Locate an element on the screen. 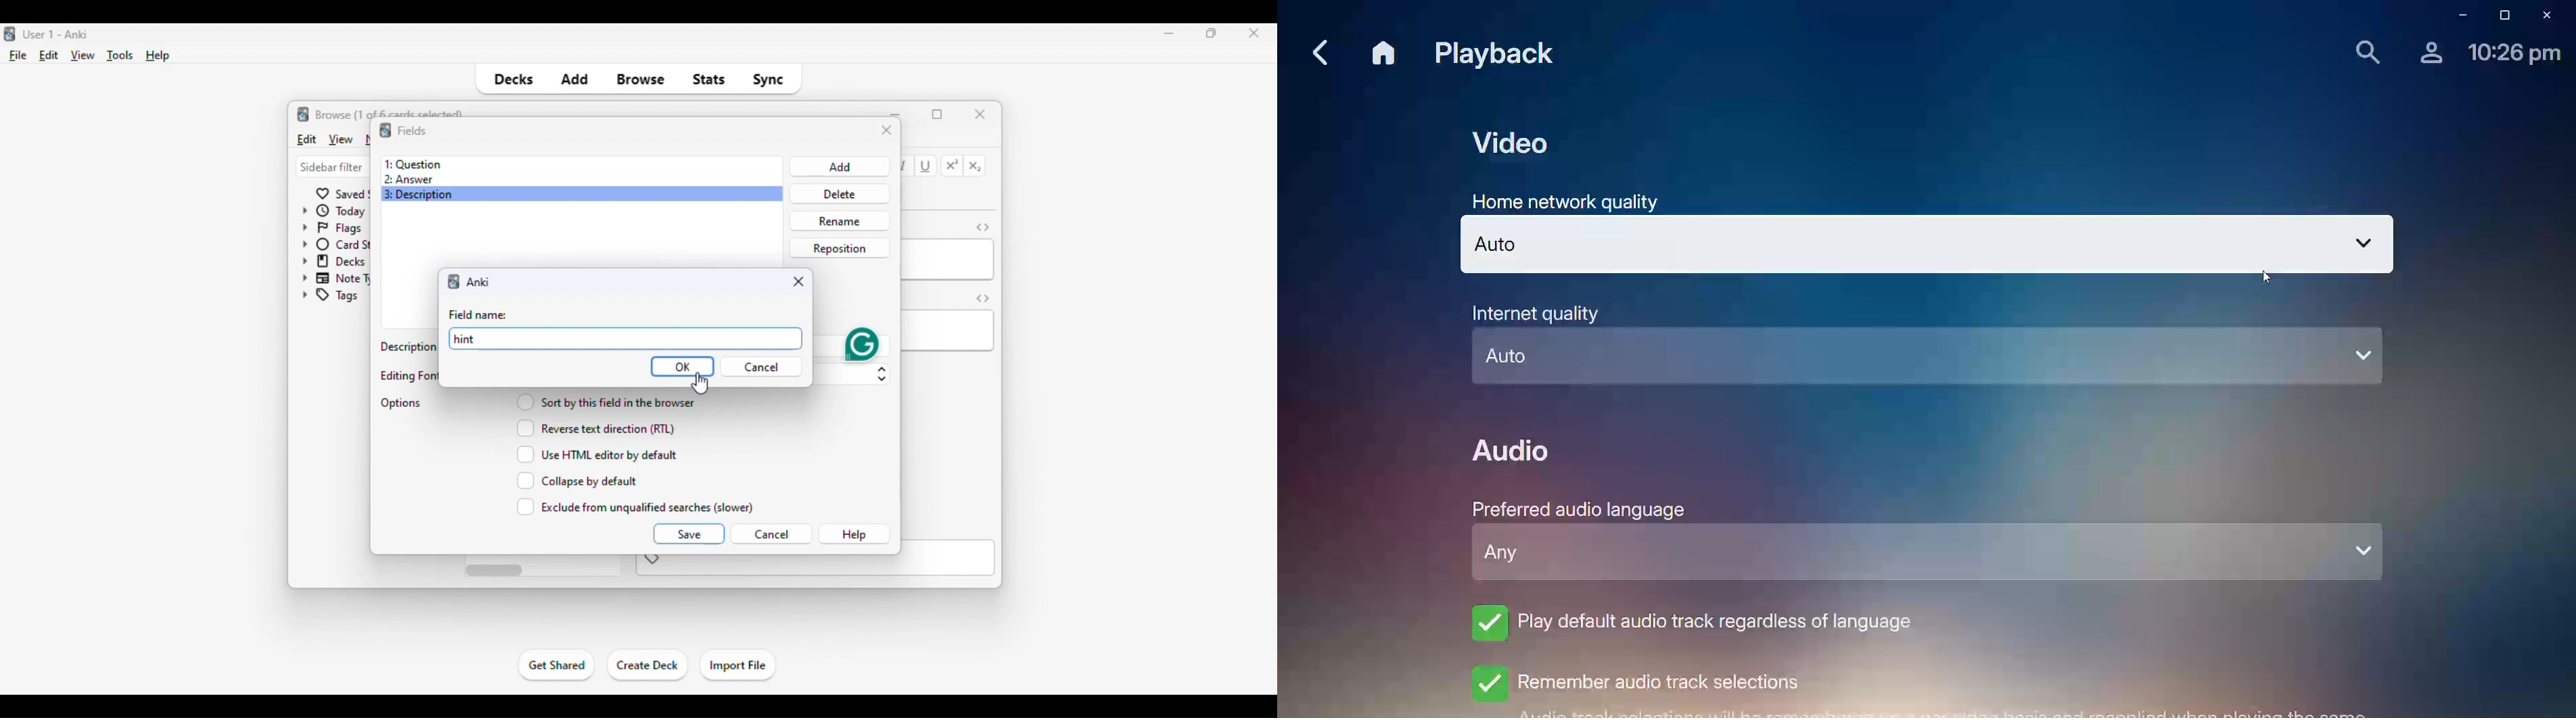  fields is located at coordinates (412, 130).